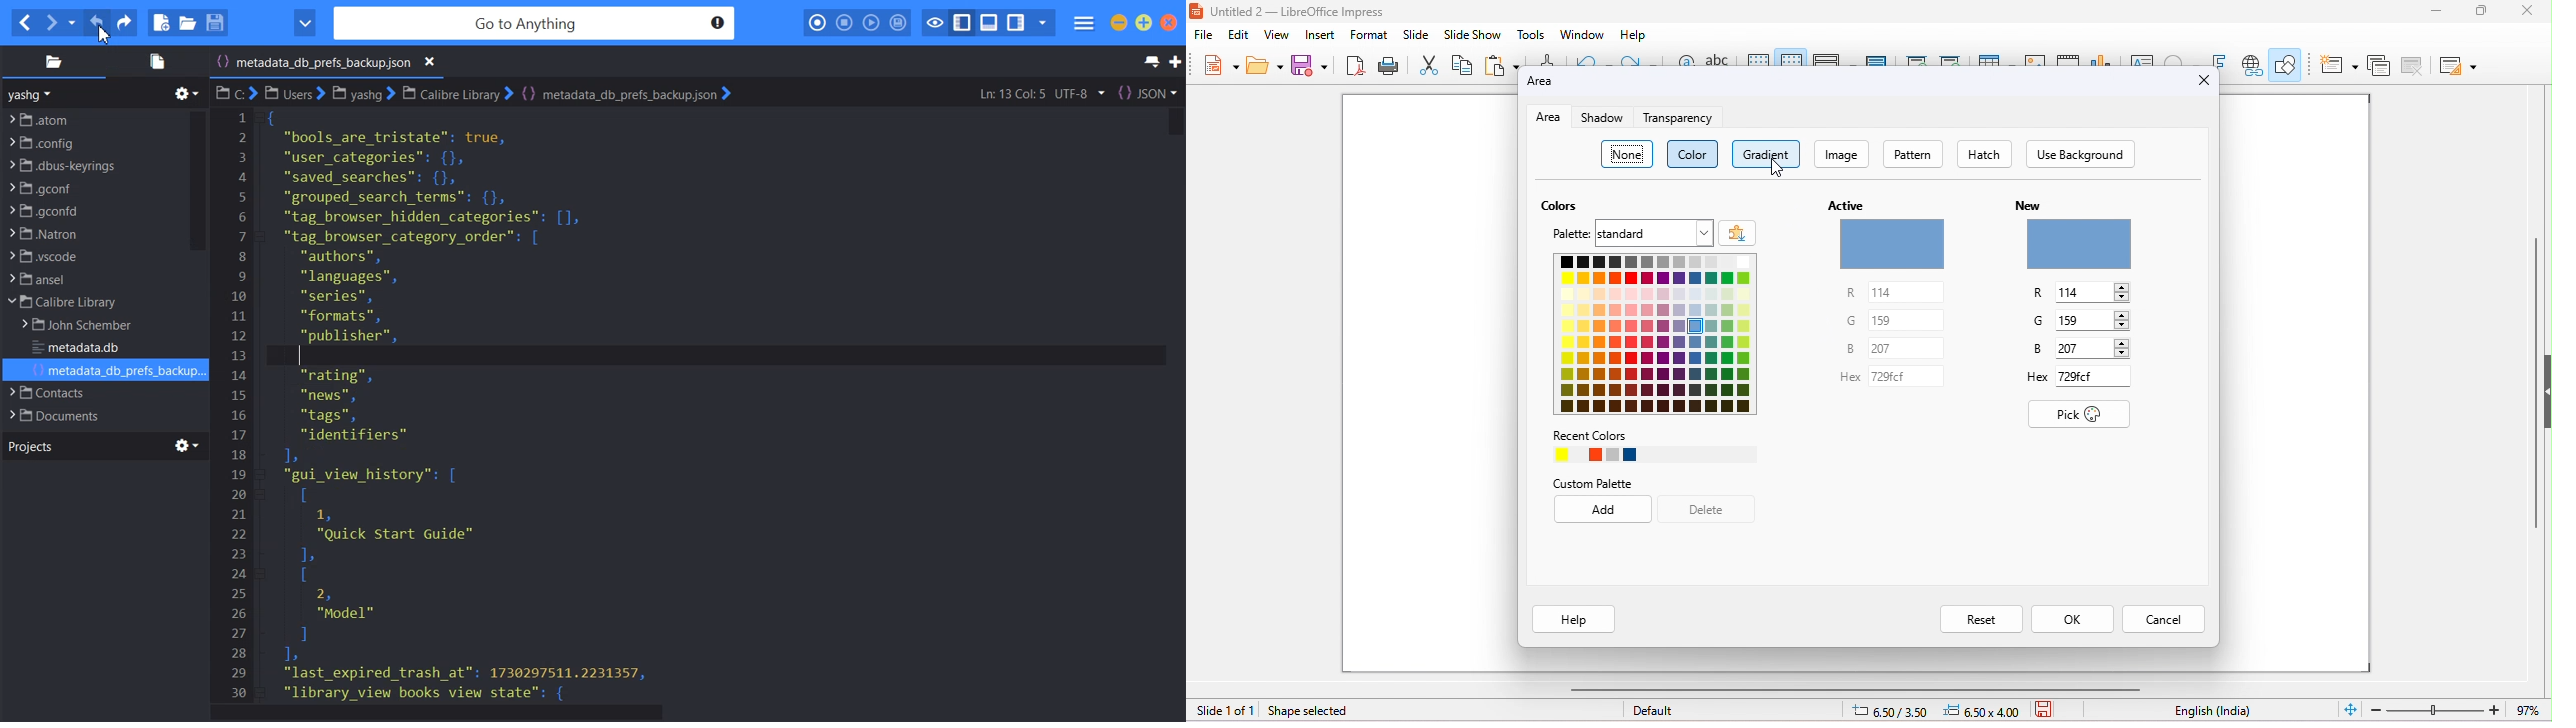  I want to click on Vertical scroll bar, so click(197, 180).